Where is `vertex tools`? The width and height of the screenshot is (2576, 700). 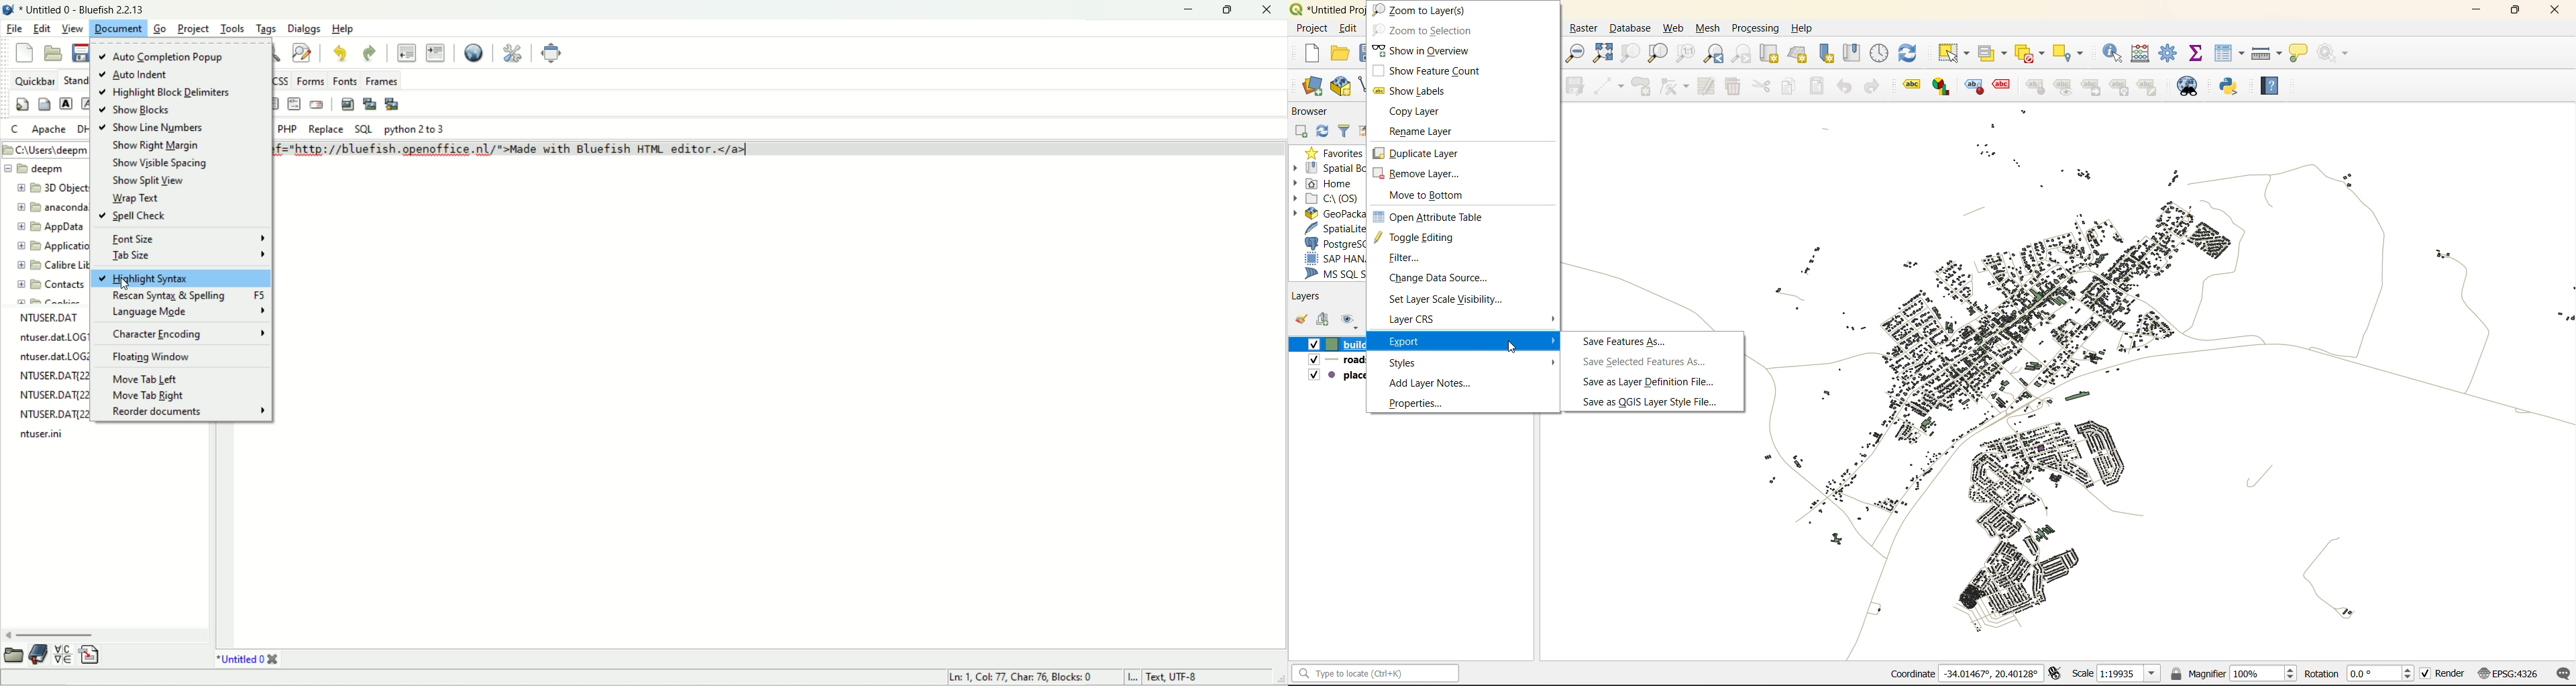 vertex tools is located at coordinates (1674, 89).